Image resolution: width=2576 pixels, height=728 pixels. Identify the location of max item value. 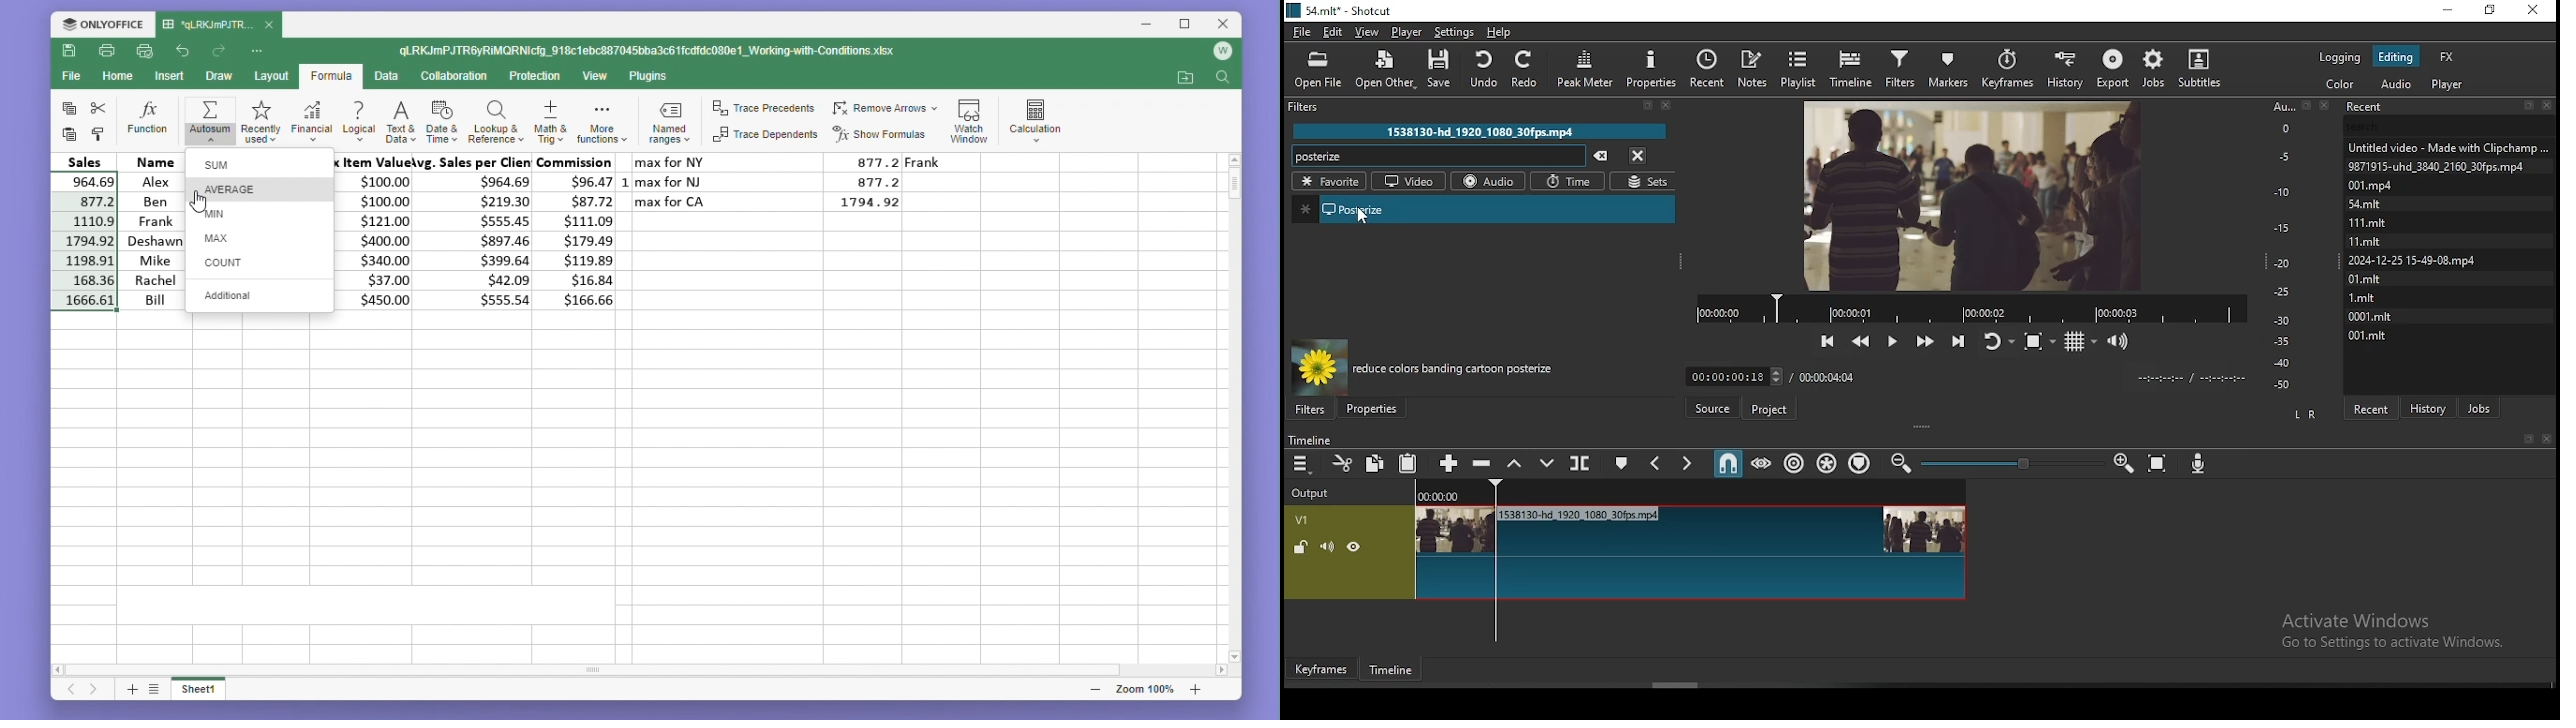
(376, 231).